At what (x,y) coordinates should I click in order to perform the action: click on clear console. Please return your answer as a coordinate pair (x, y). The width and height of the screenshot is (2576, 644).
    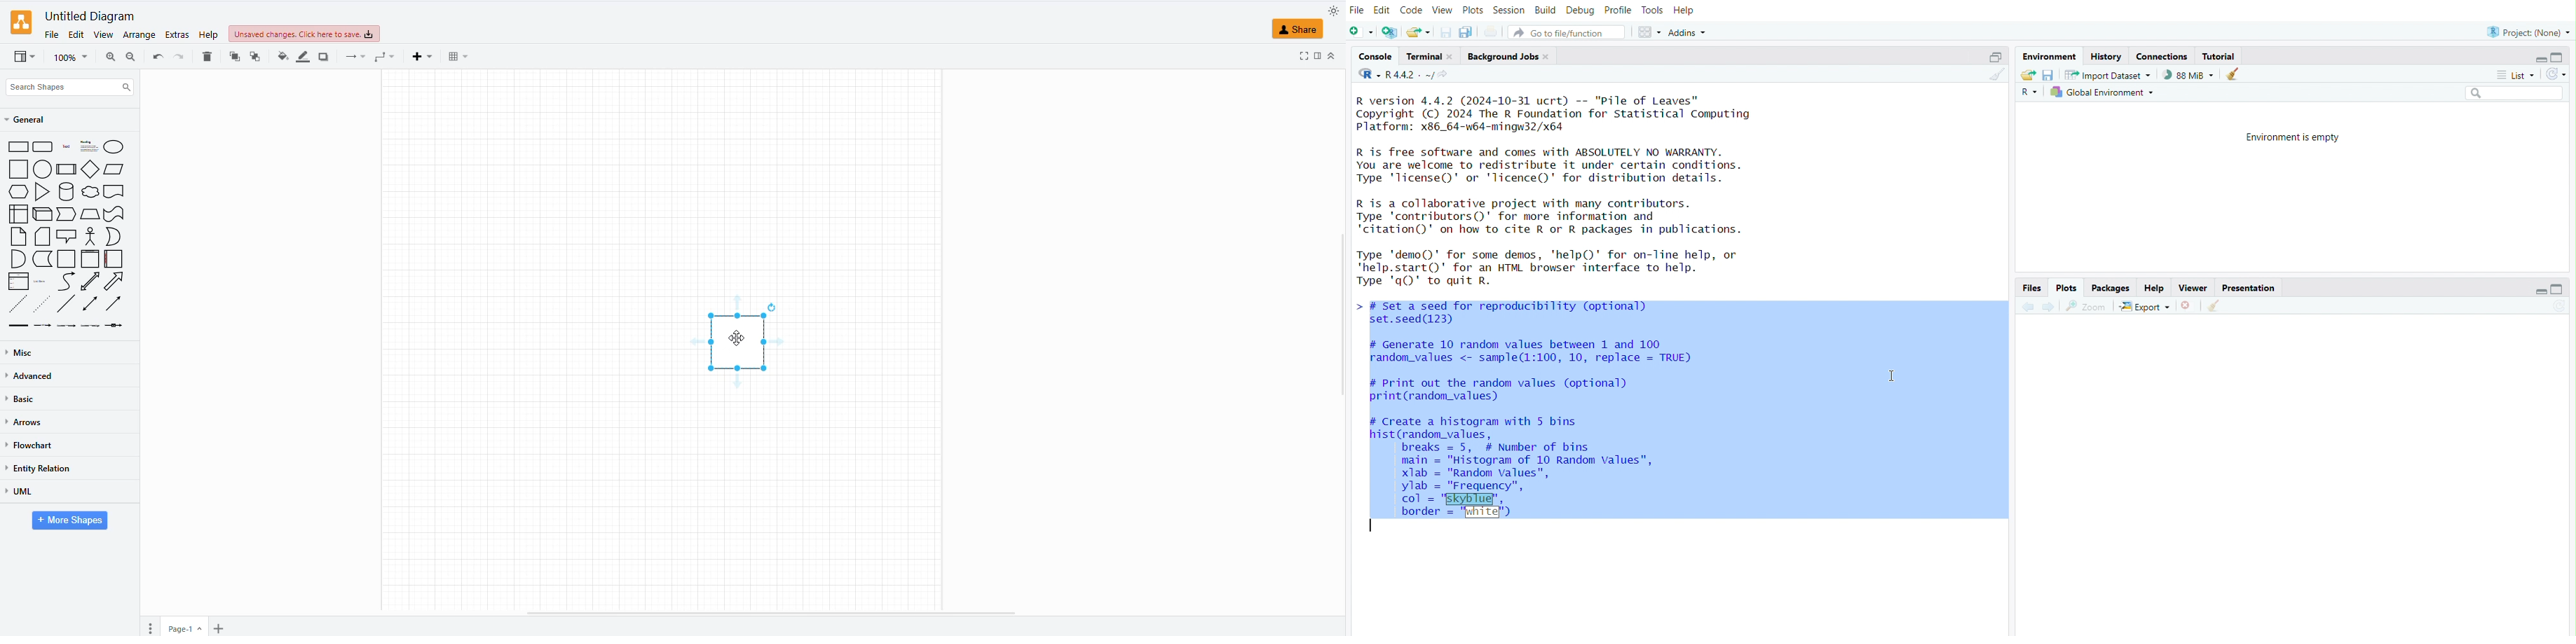
    Looking at the image, I should click on (1994, 75).